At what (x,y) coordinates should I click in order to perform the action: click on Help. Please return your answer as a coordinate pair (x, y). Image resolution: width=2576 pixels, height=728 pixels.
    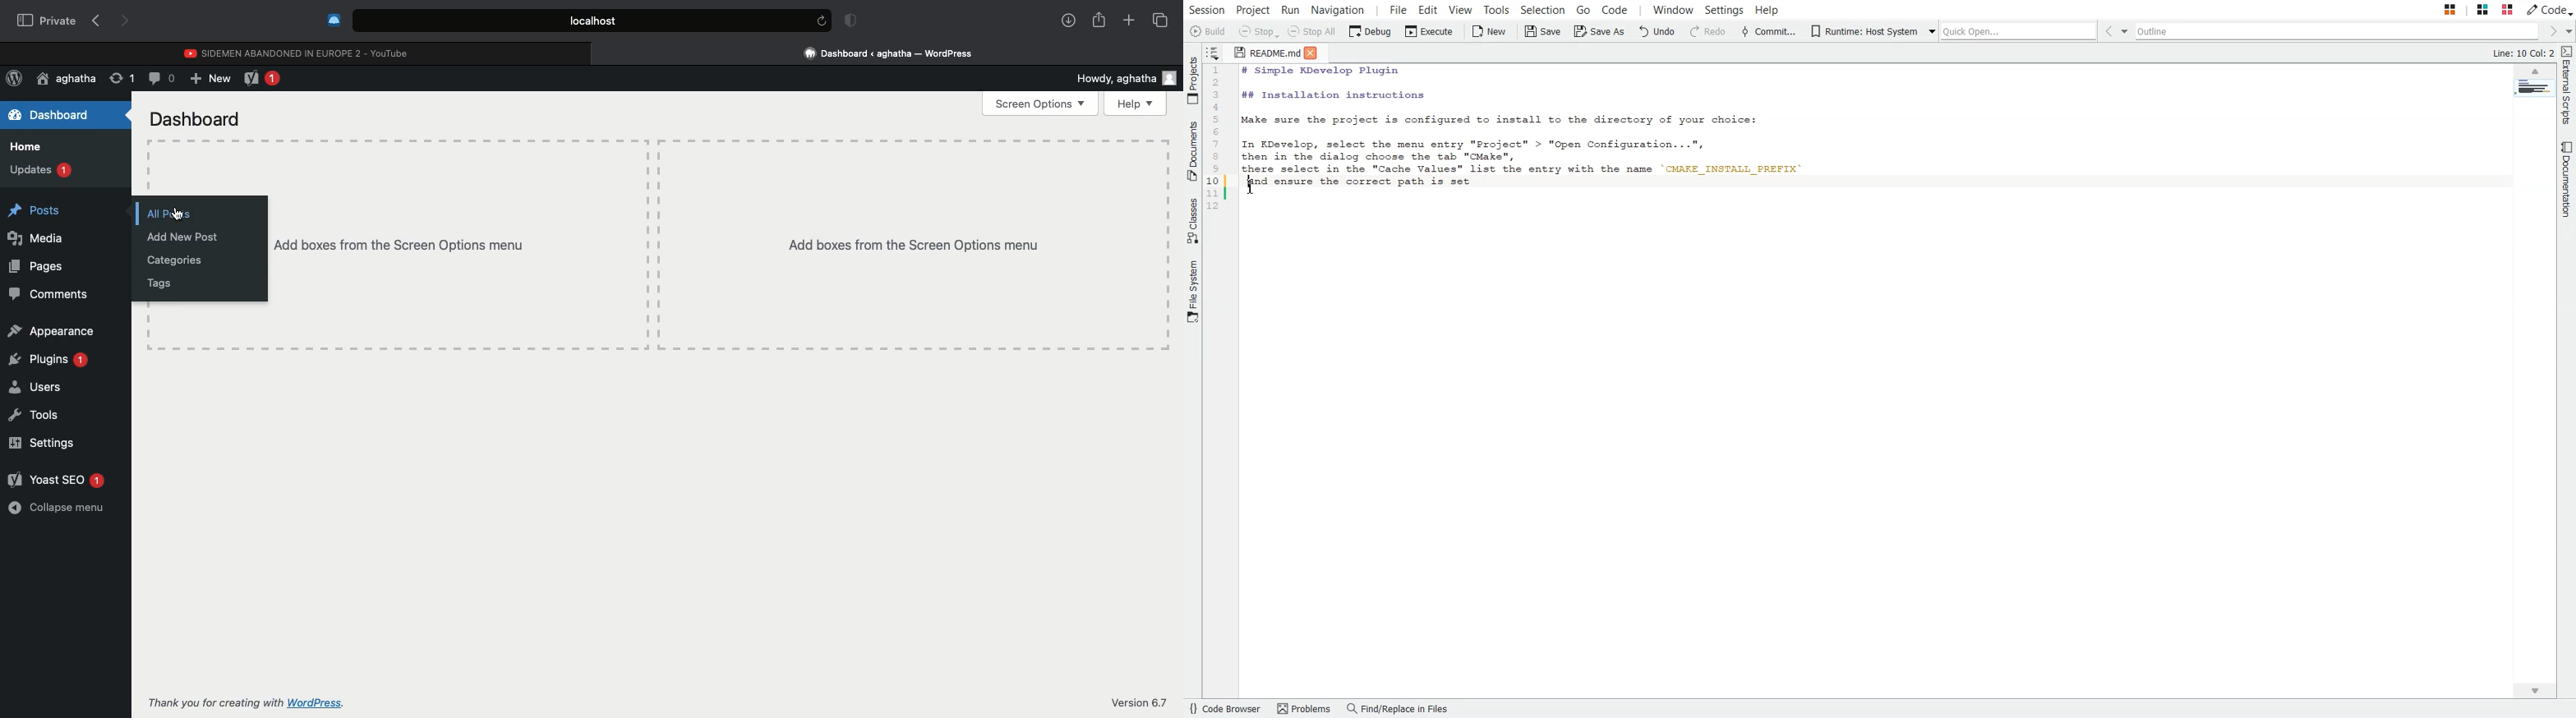
    Looking at the image, I should click on (1135, 103).